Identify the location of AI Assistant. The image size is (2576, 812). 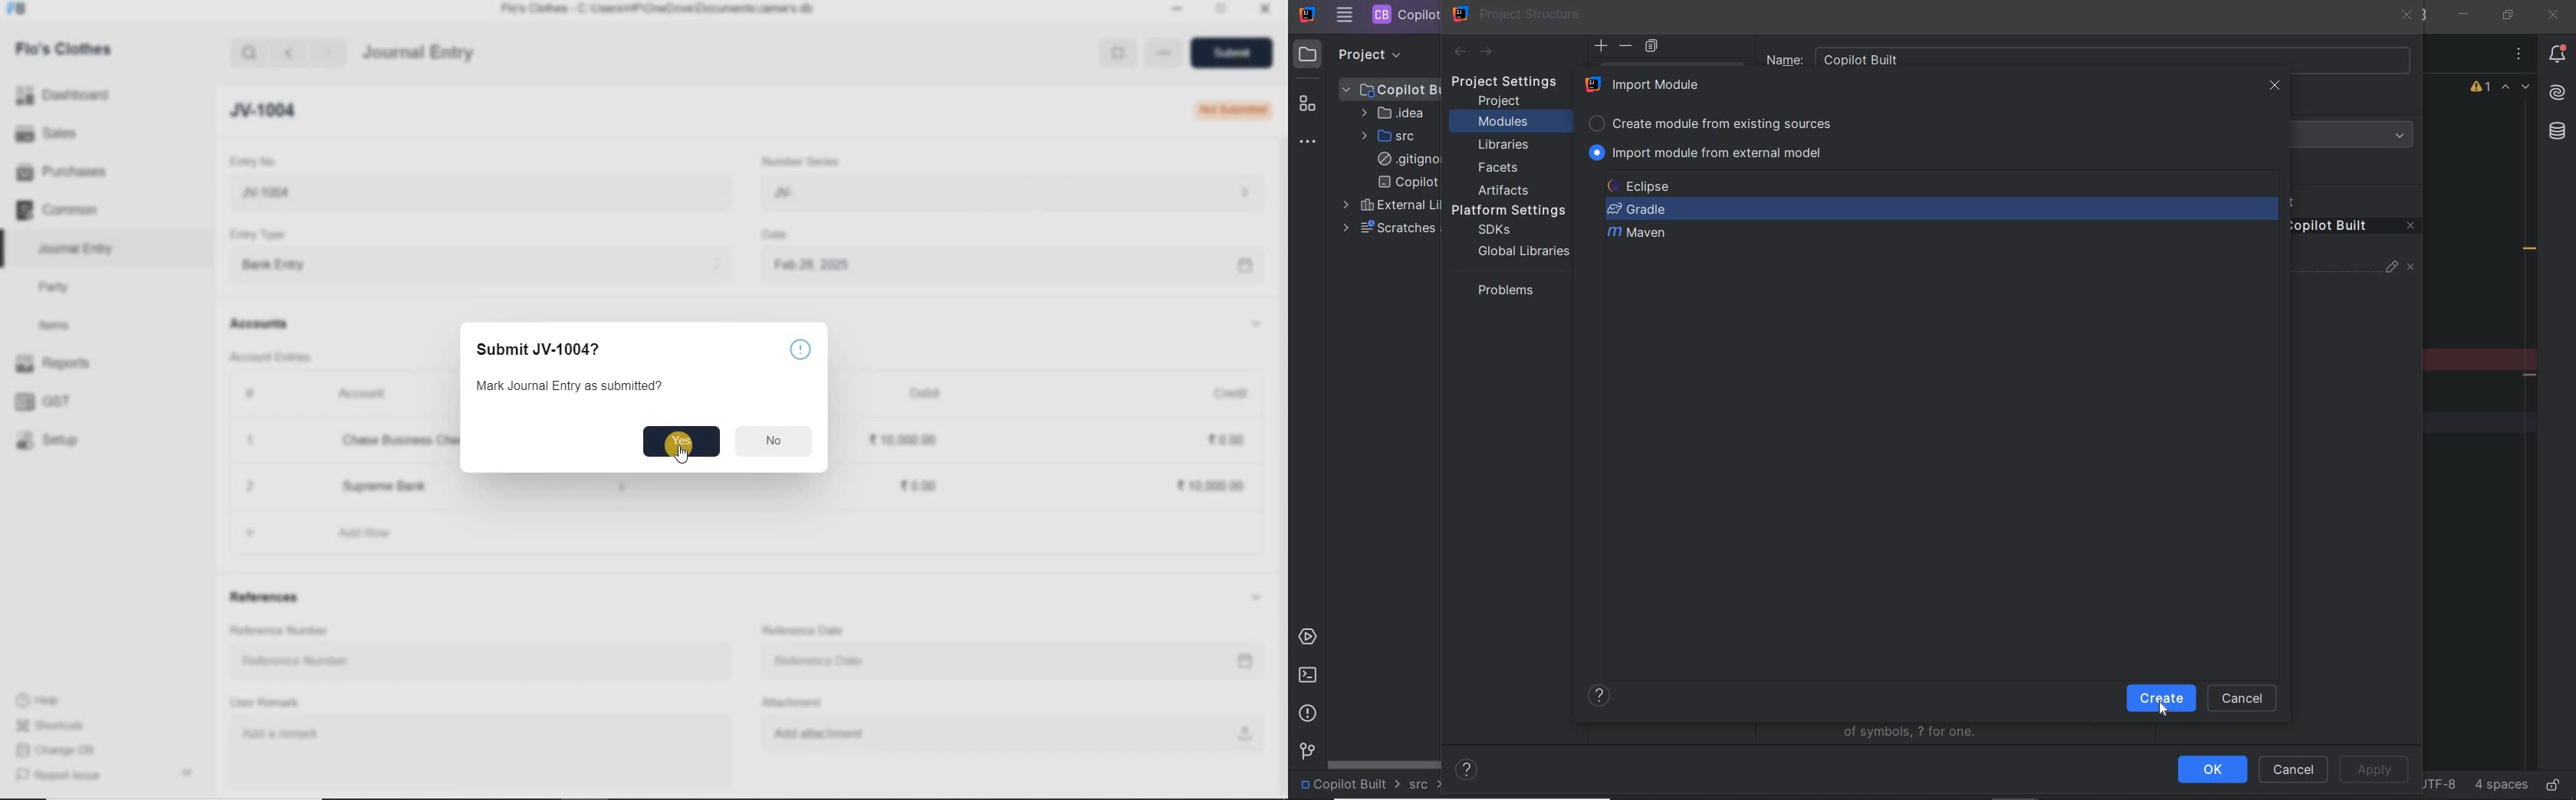
(2556, 93).